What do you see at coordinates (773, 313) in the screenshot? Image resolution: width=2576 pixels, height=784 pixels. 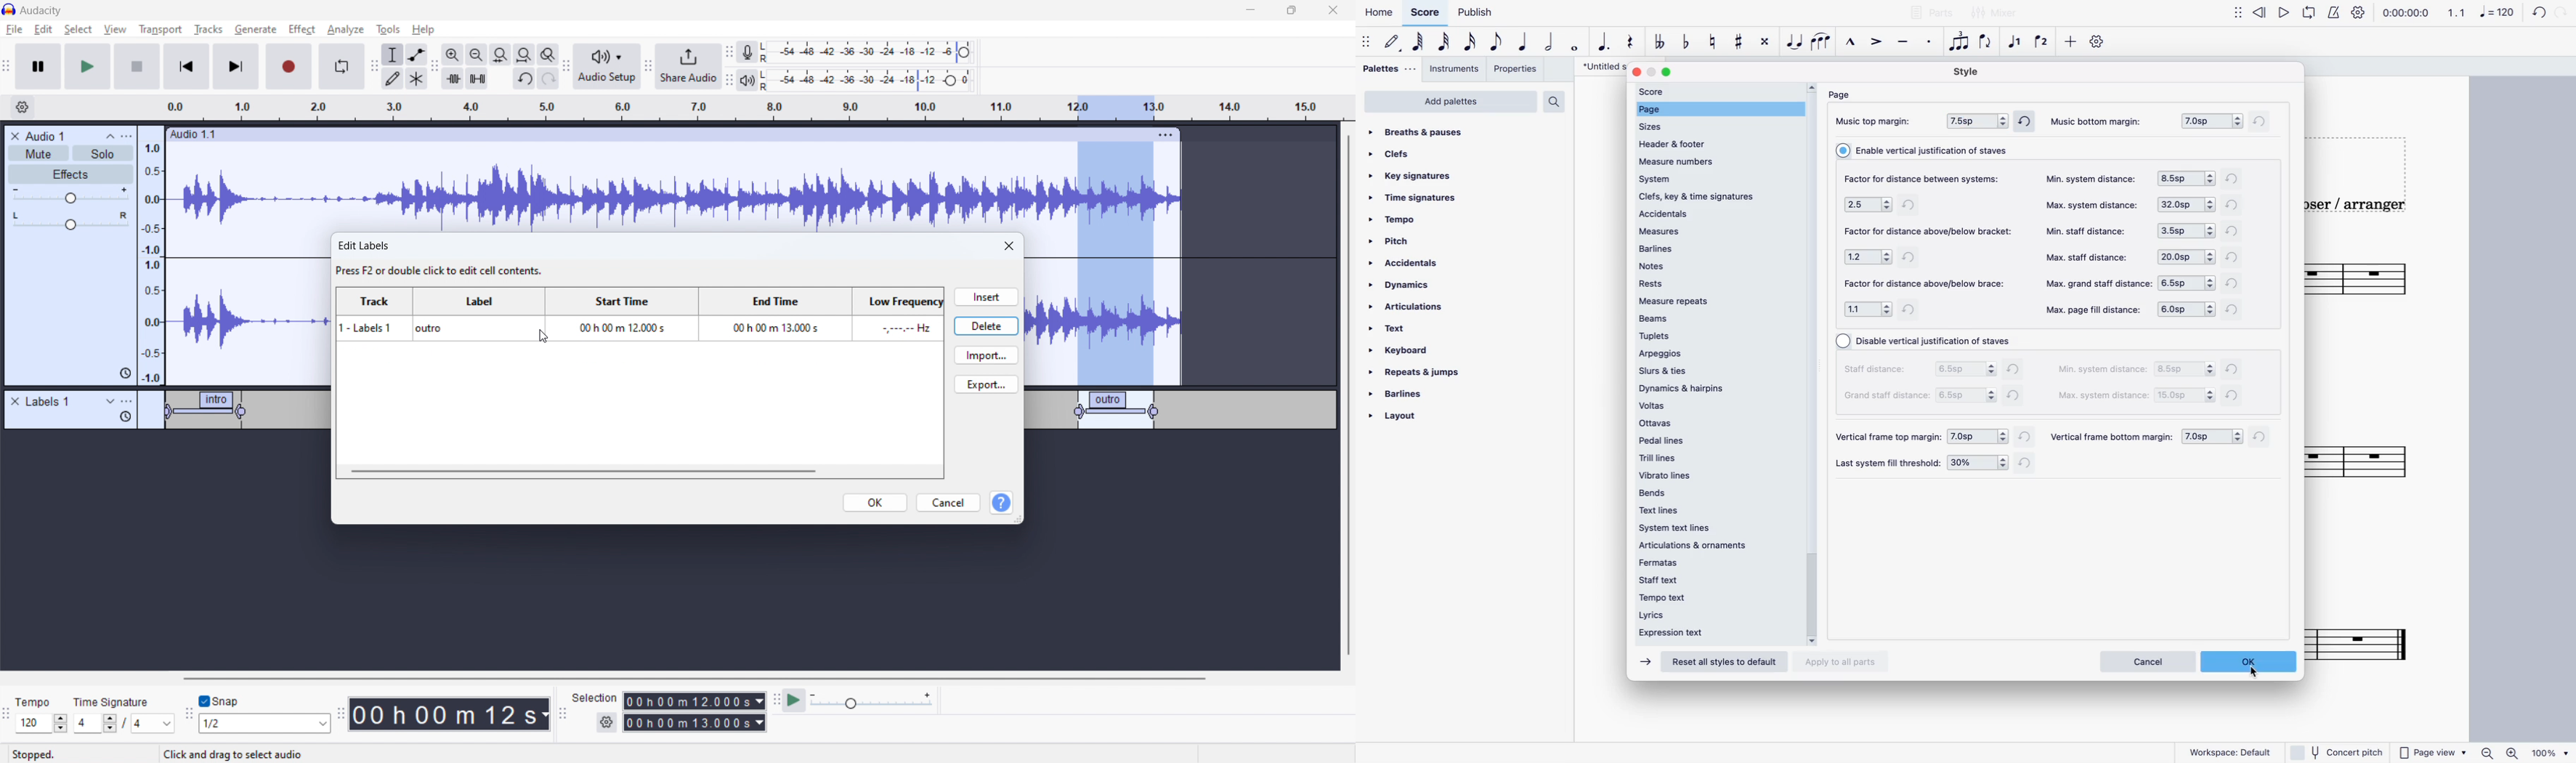 I see `end time` at bounding box center [773, 313].